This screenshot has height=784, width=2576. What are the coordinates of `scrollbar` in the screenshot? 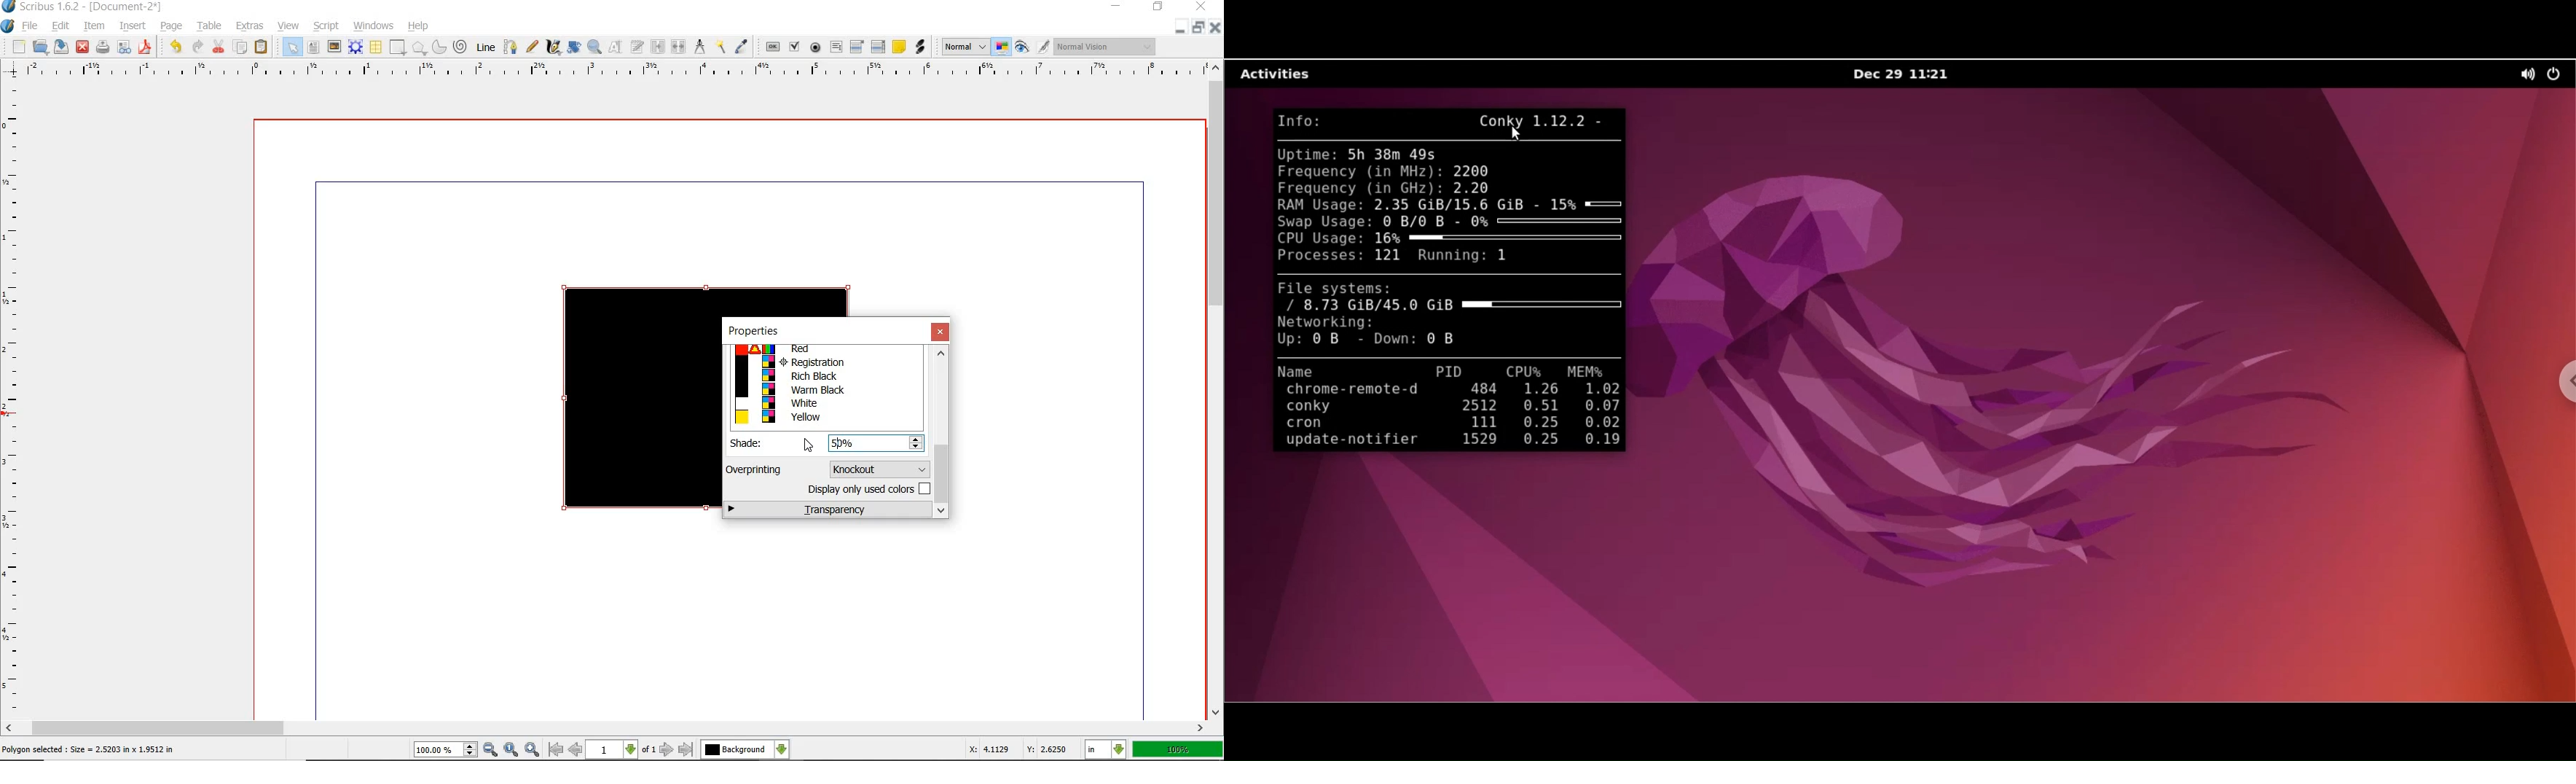 It's located at (1215, 390).